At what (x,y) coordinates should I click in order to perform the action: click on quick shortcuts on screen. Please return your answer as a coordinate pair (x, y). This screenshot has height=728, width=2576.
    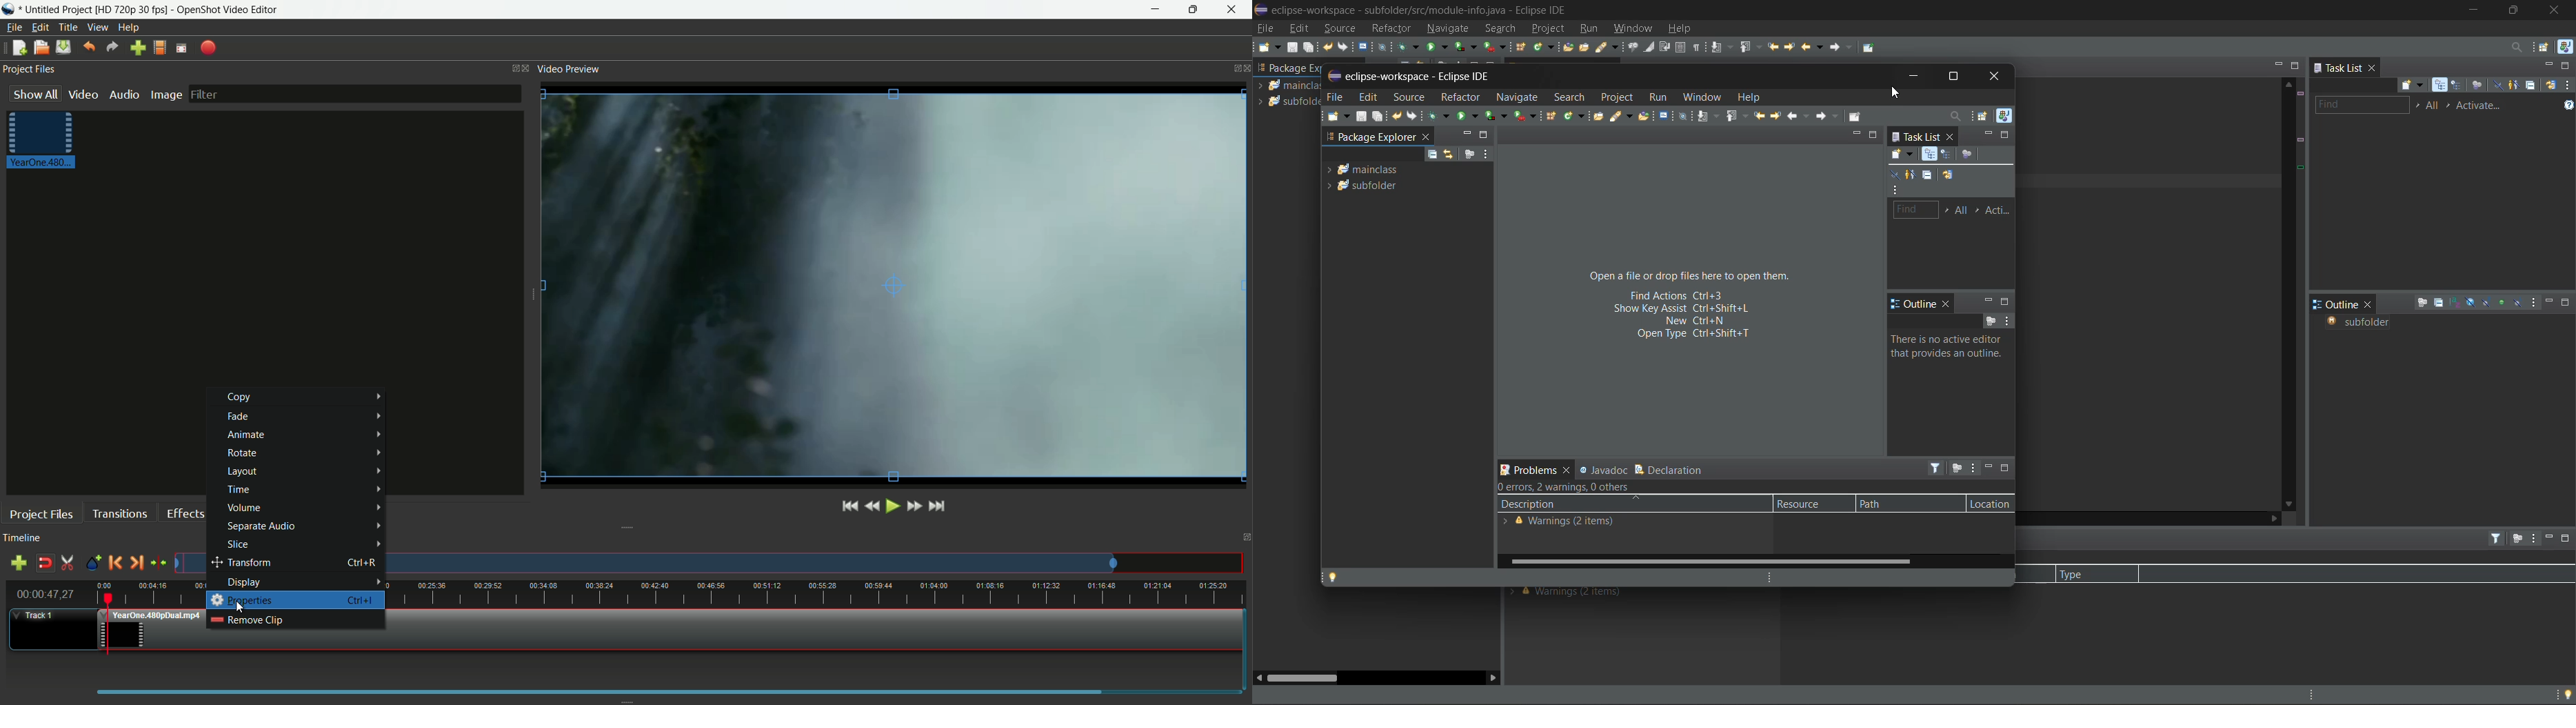
    Looking at the image, I should click on (1695, 306).